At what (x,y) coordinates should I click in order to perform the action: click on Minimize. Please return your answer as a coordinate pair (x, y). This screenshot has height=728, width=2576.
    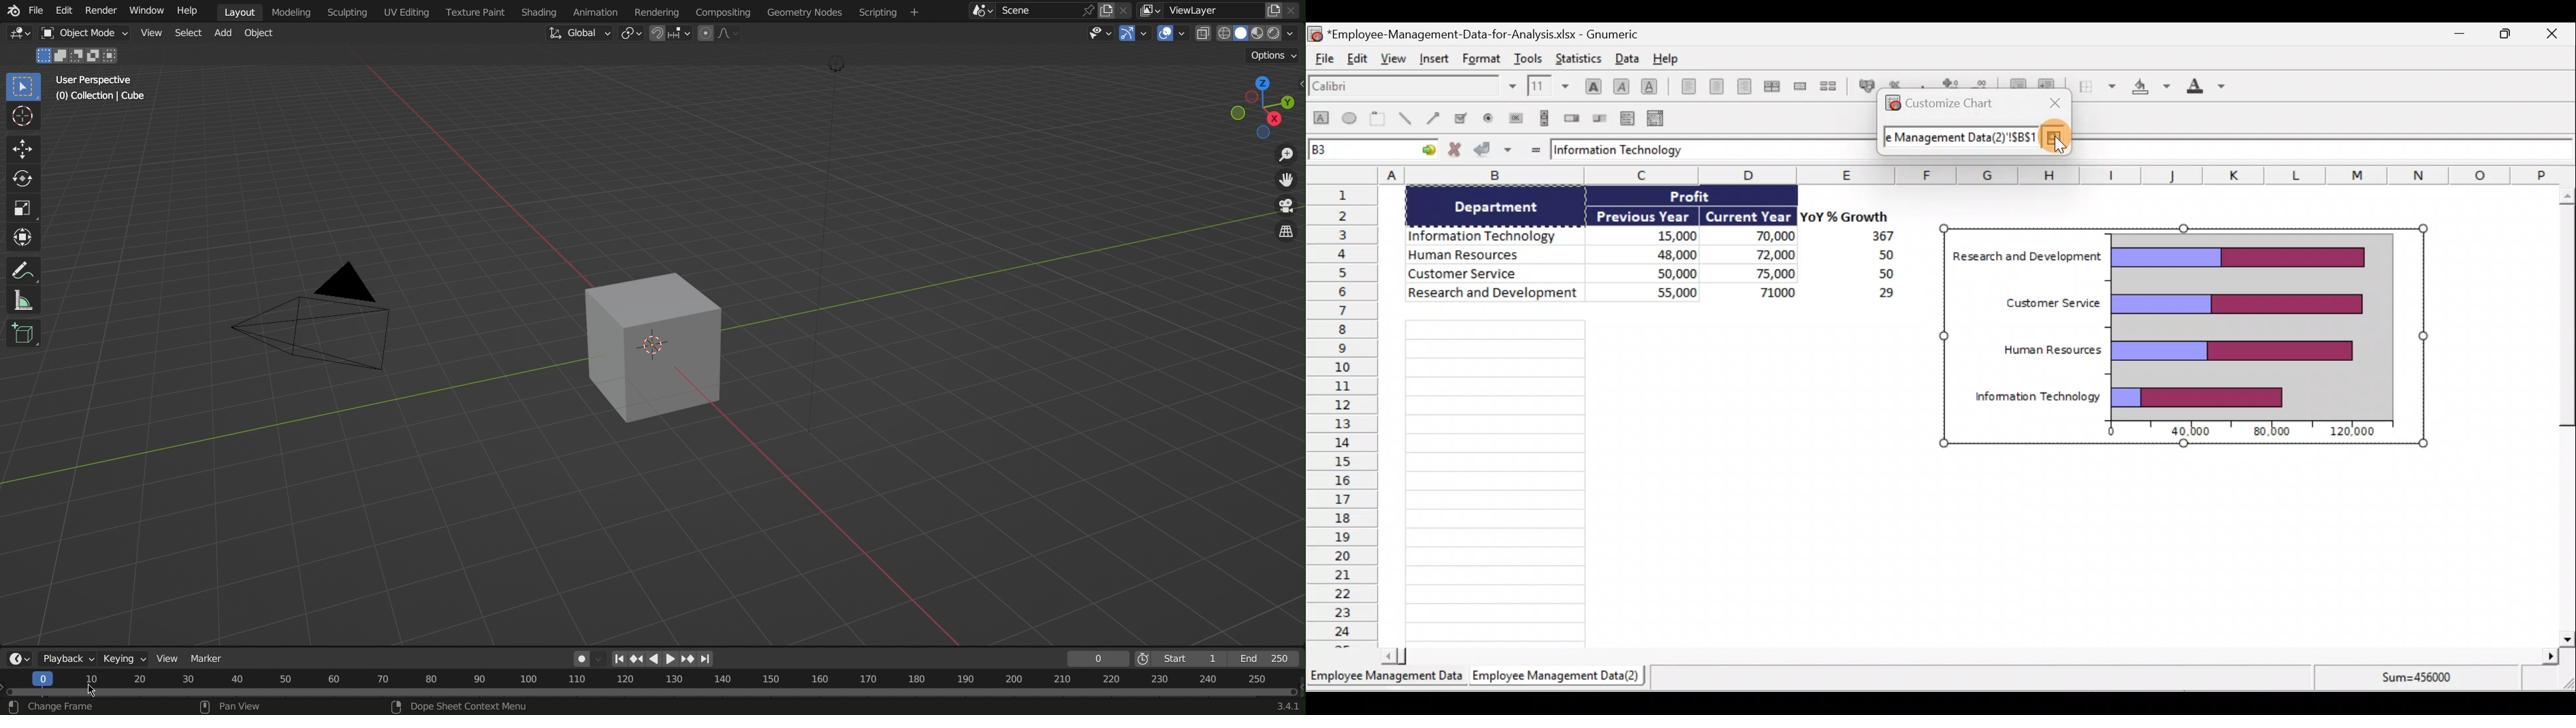
    Looking at the image, I should click on (2459, 35).